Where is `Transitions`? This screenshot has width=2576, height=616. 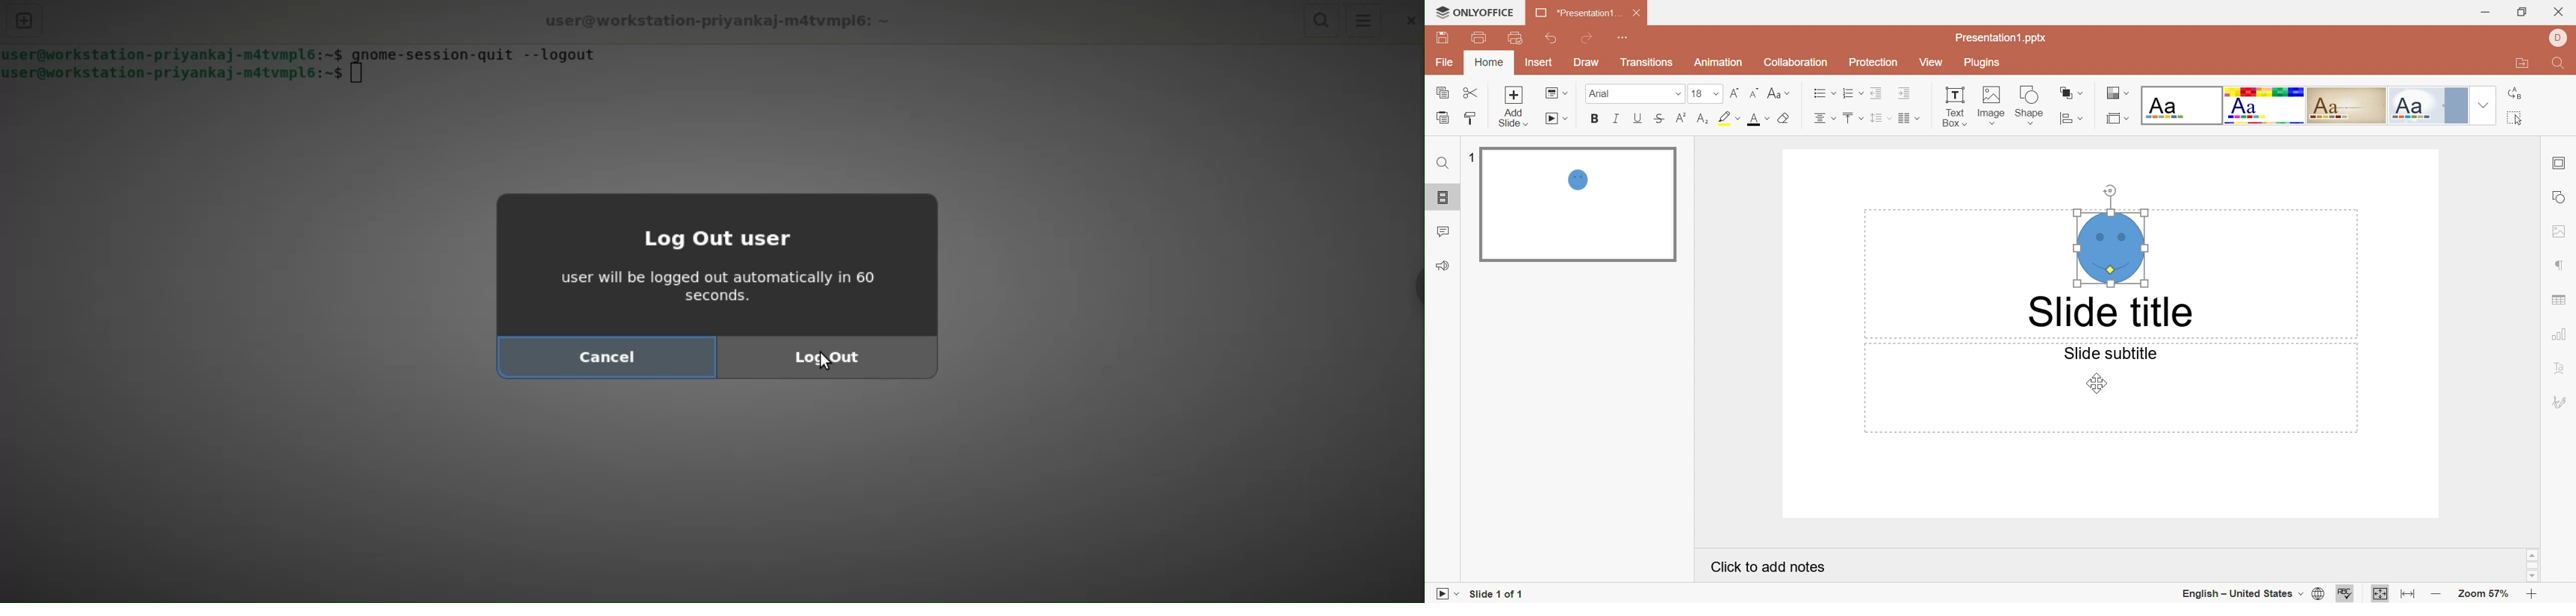
Transitions is located at coordinates (1646, 65).